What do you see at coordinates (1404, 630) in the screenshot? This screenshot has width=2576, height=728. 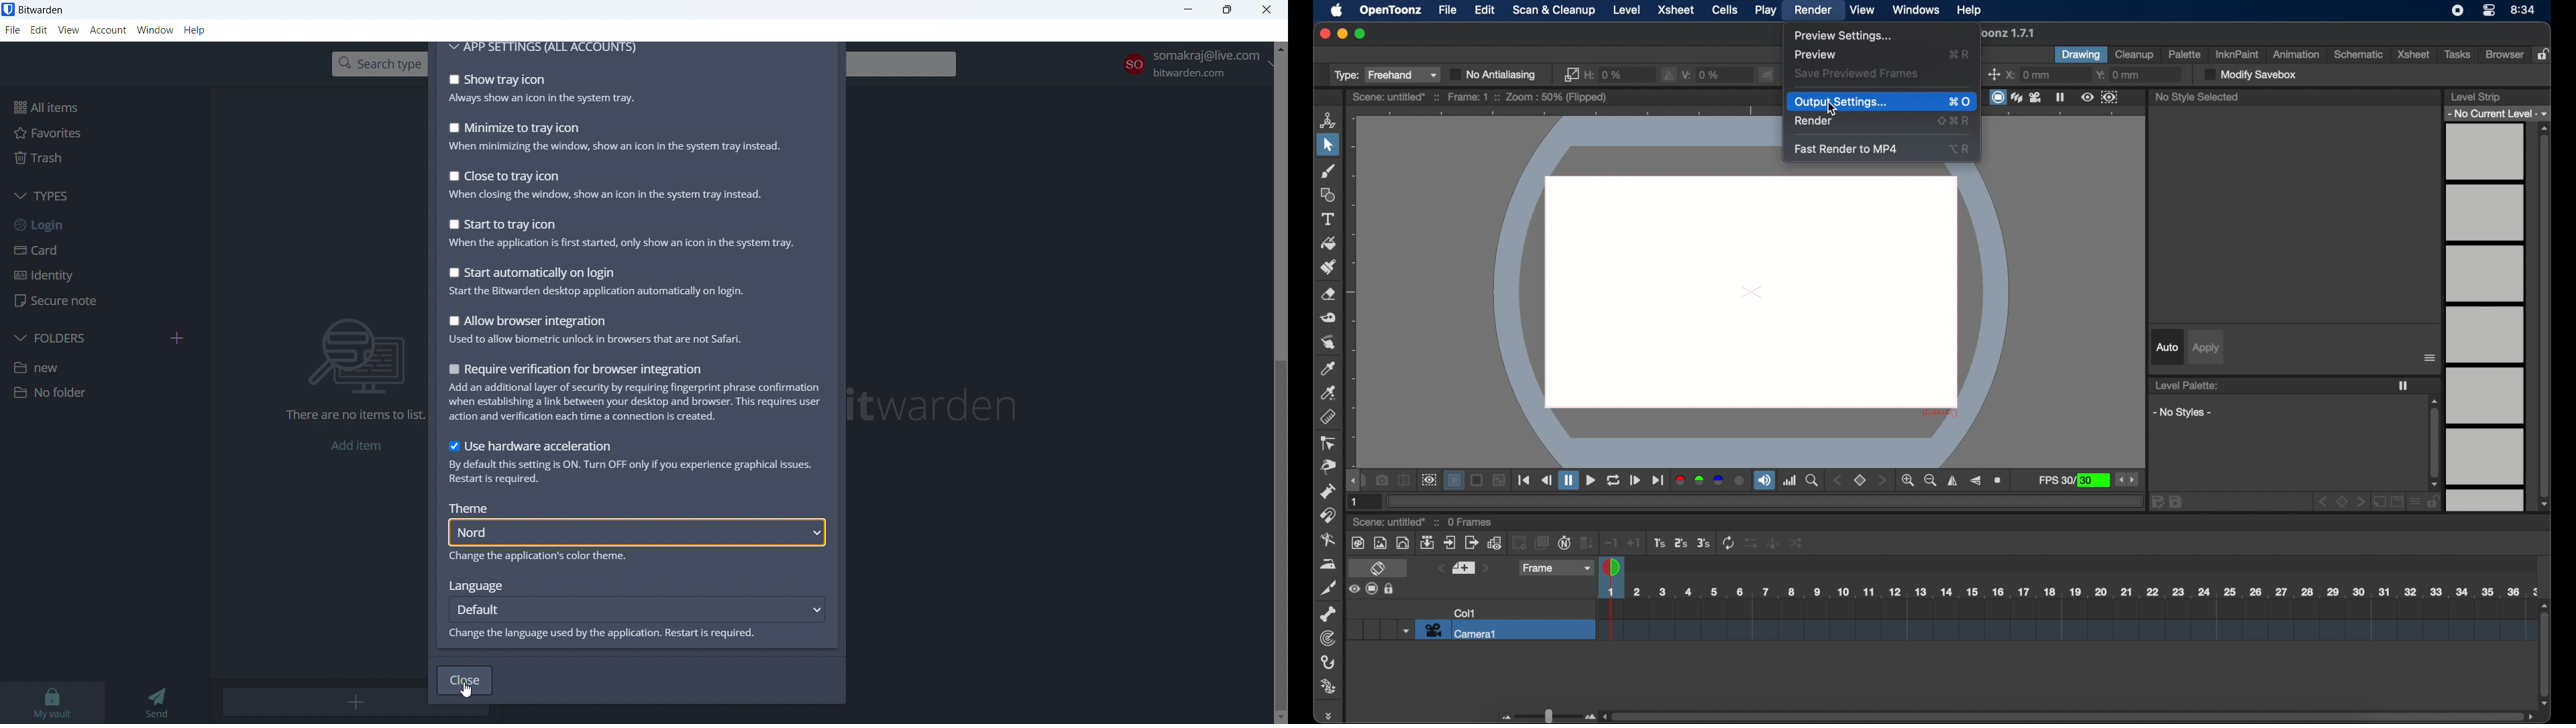 I see `dropdown` at bounding box center [1404, 630].